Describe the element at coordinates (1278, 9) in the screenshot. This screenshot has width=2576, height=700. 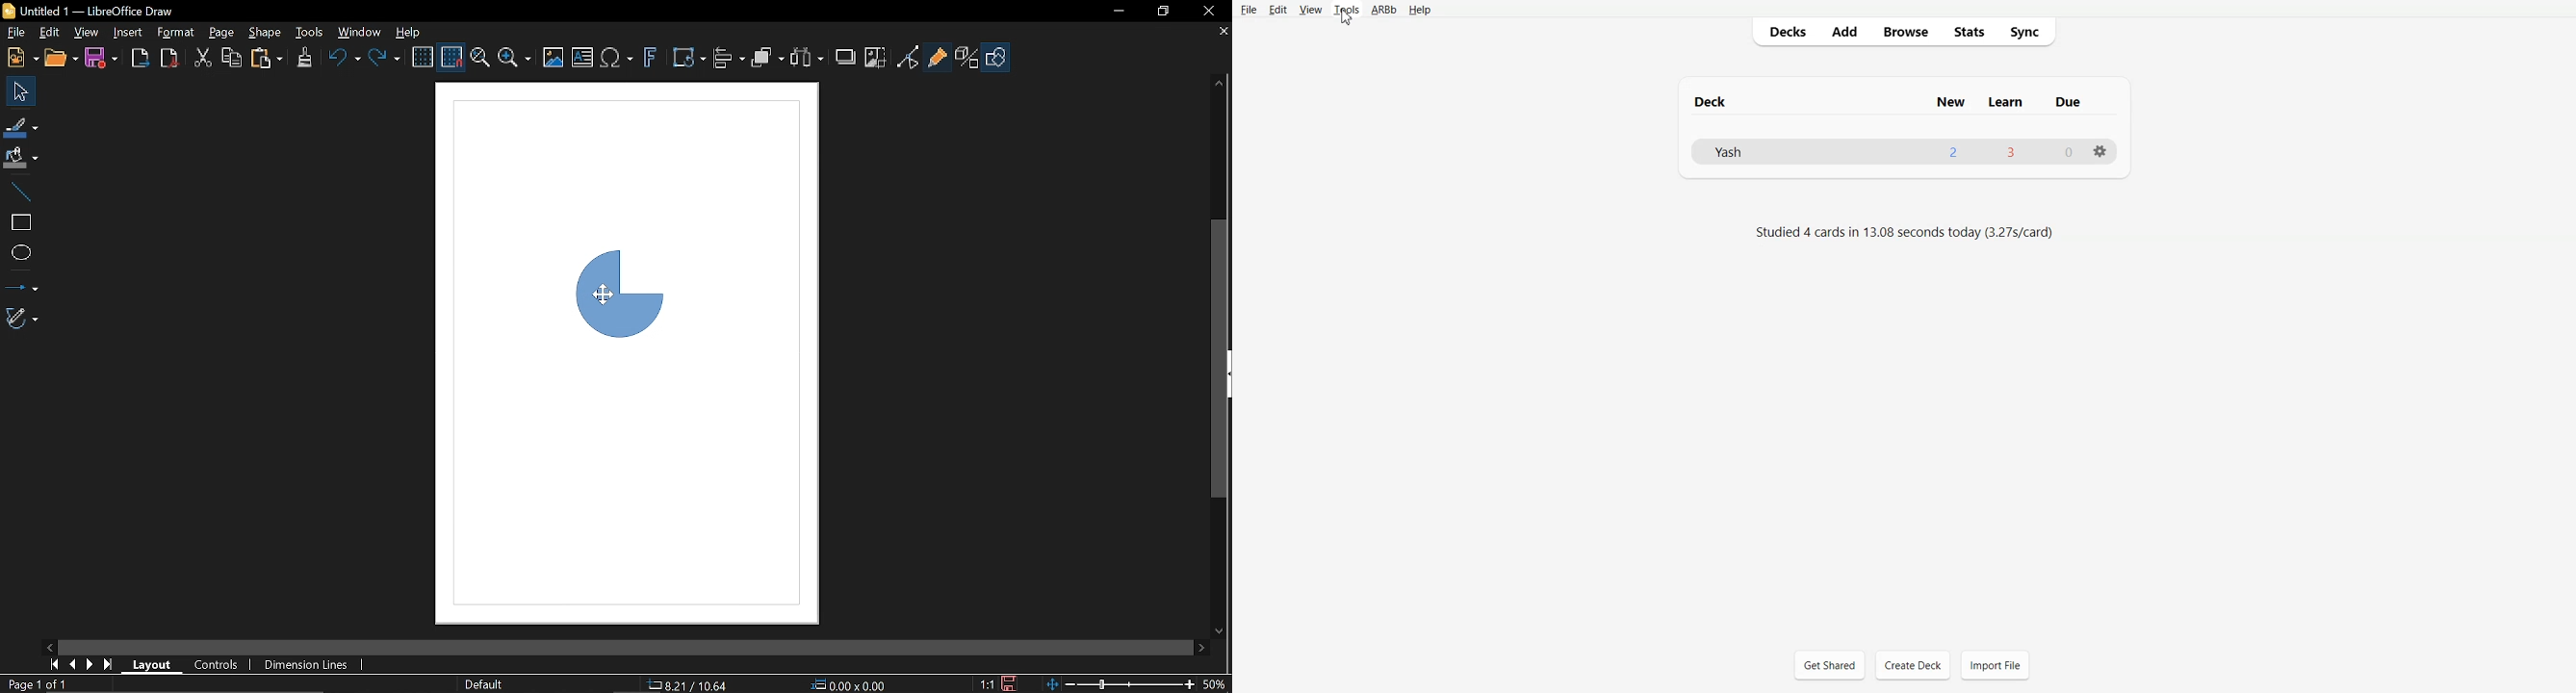
I see `Edit` at that location.